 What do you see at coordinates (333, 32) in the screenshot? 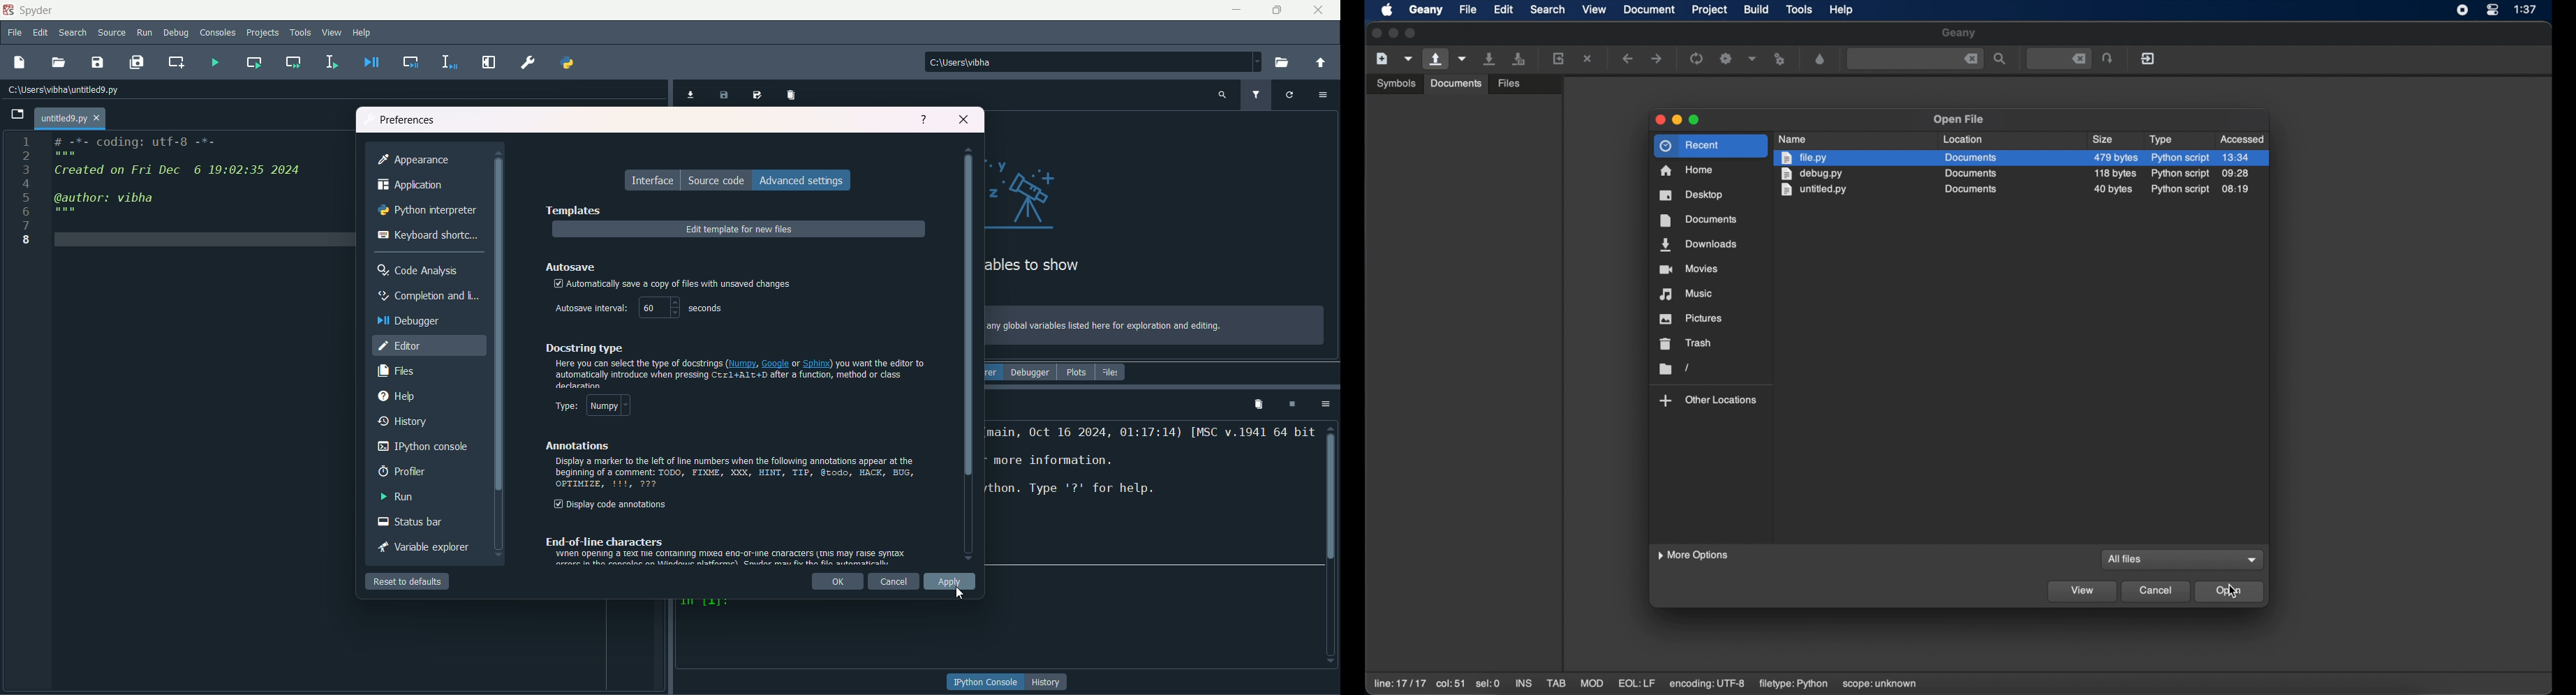
I see `view` at bounding box center [333, 32].